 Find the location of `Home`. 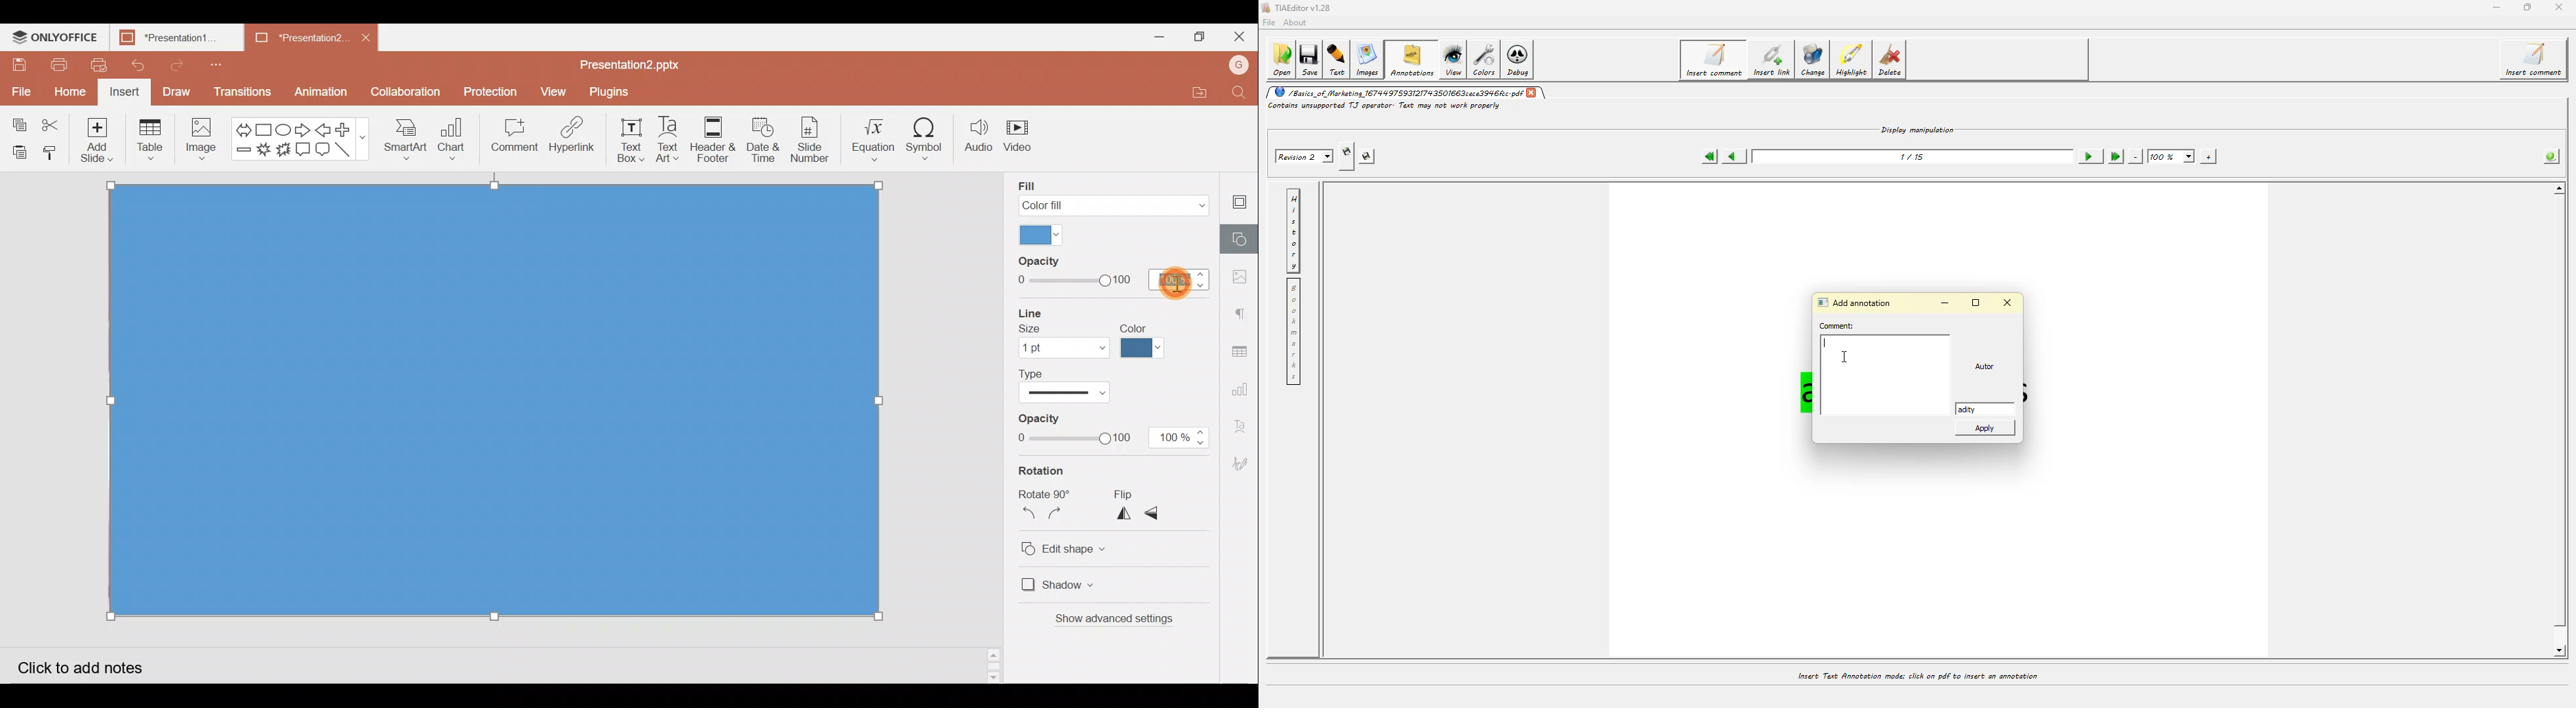

Home is located at coordinates (71, 90).